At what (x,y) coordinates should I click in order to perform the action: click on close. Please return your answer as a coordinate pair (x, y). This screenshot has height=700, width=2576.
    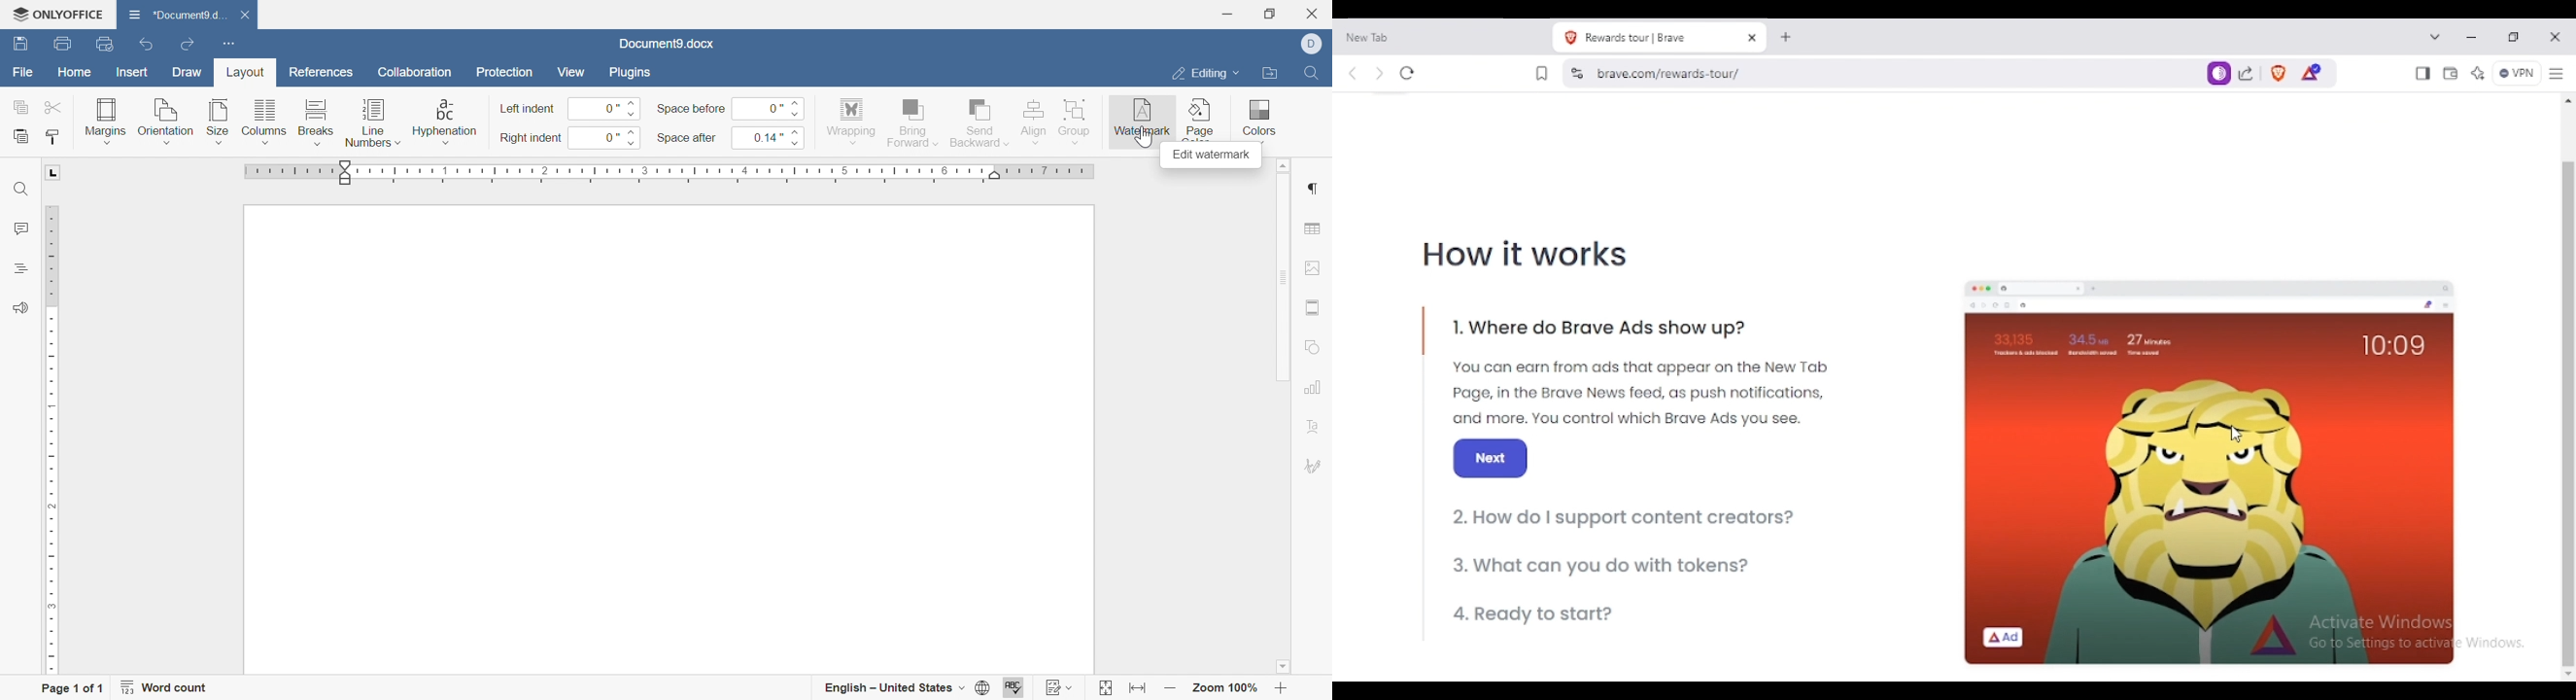
    Looking at the image, I should click on (252, 16).